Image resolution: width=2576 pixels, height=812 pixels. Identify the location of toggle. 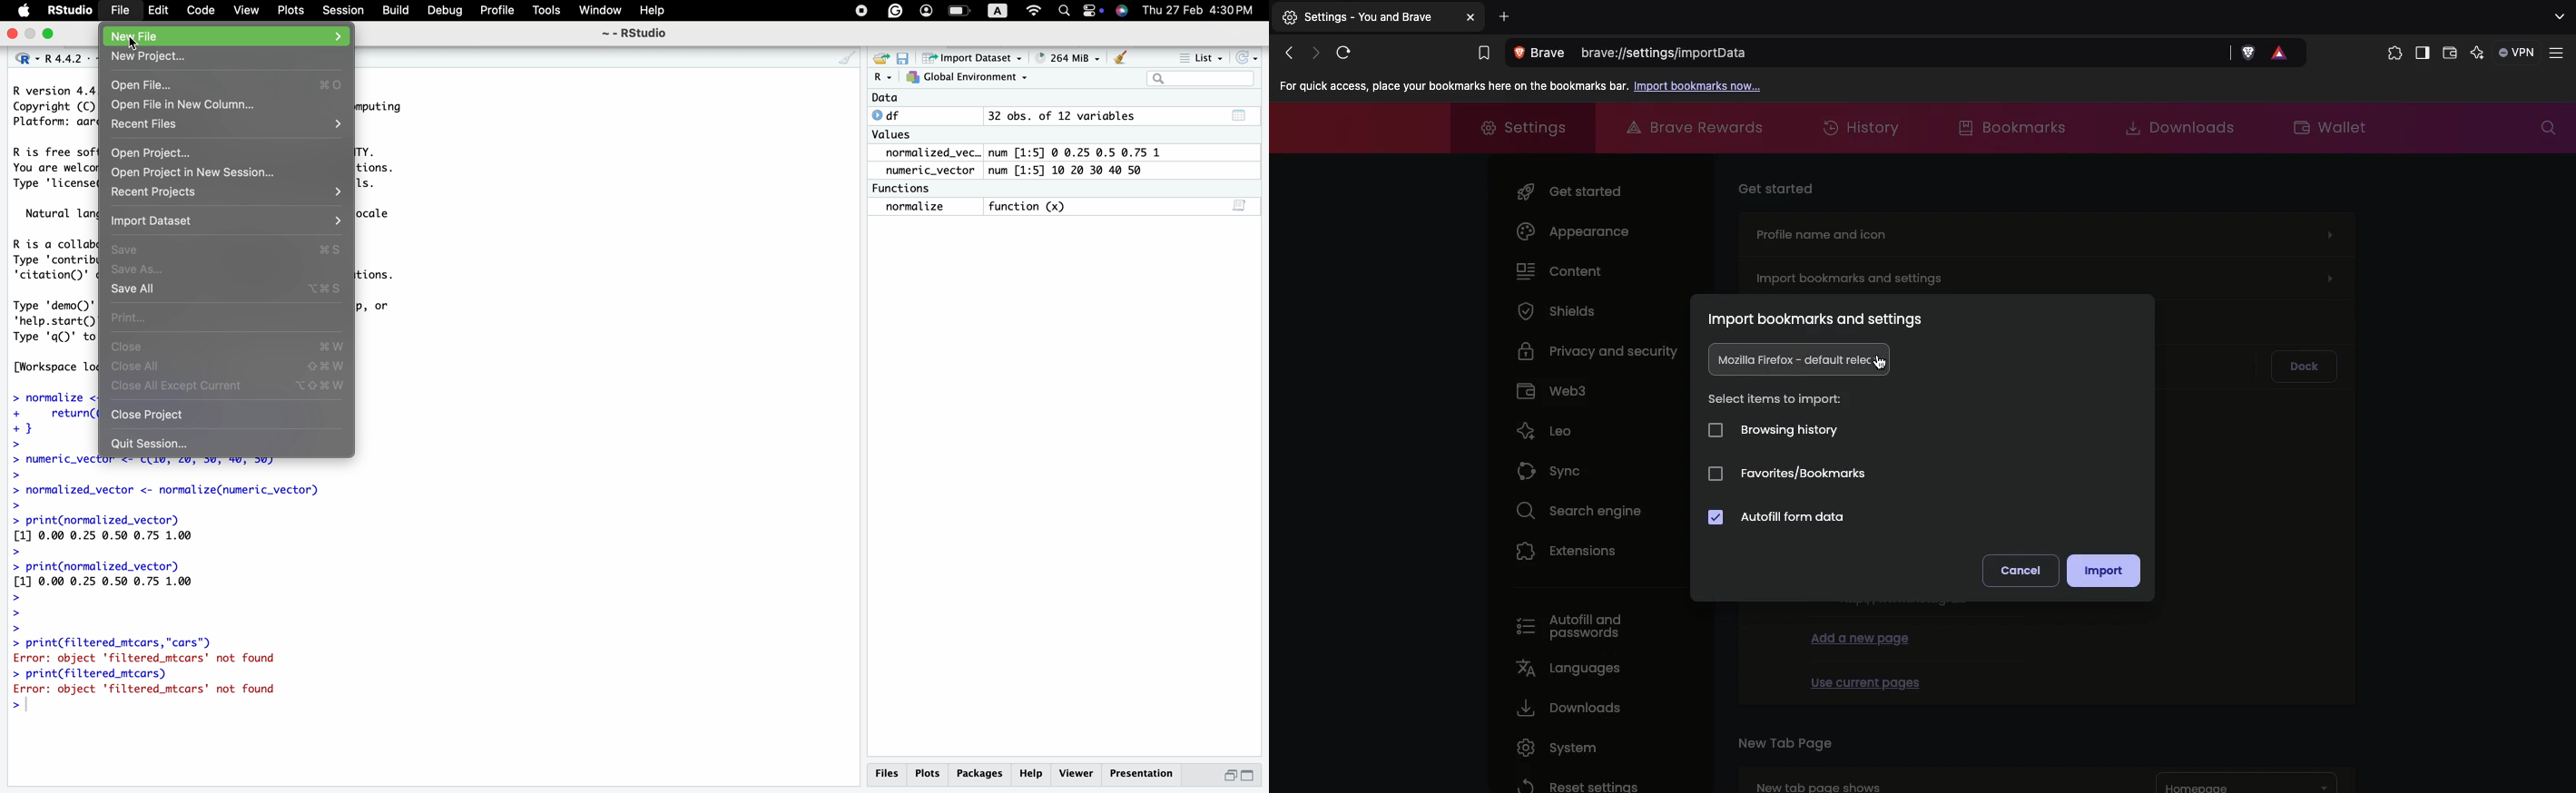
(1093, 10).